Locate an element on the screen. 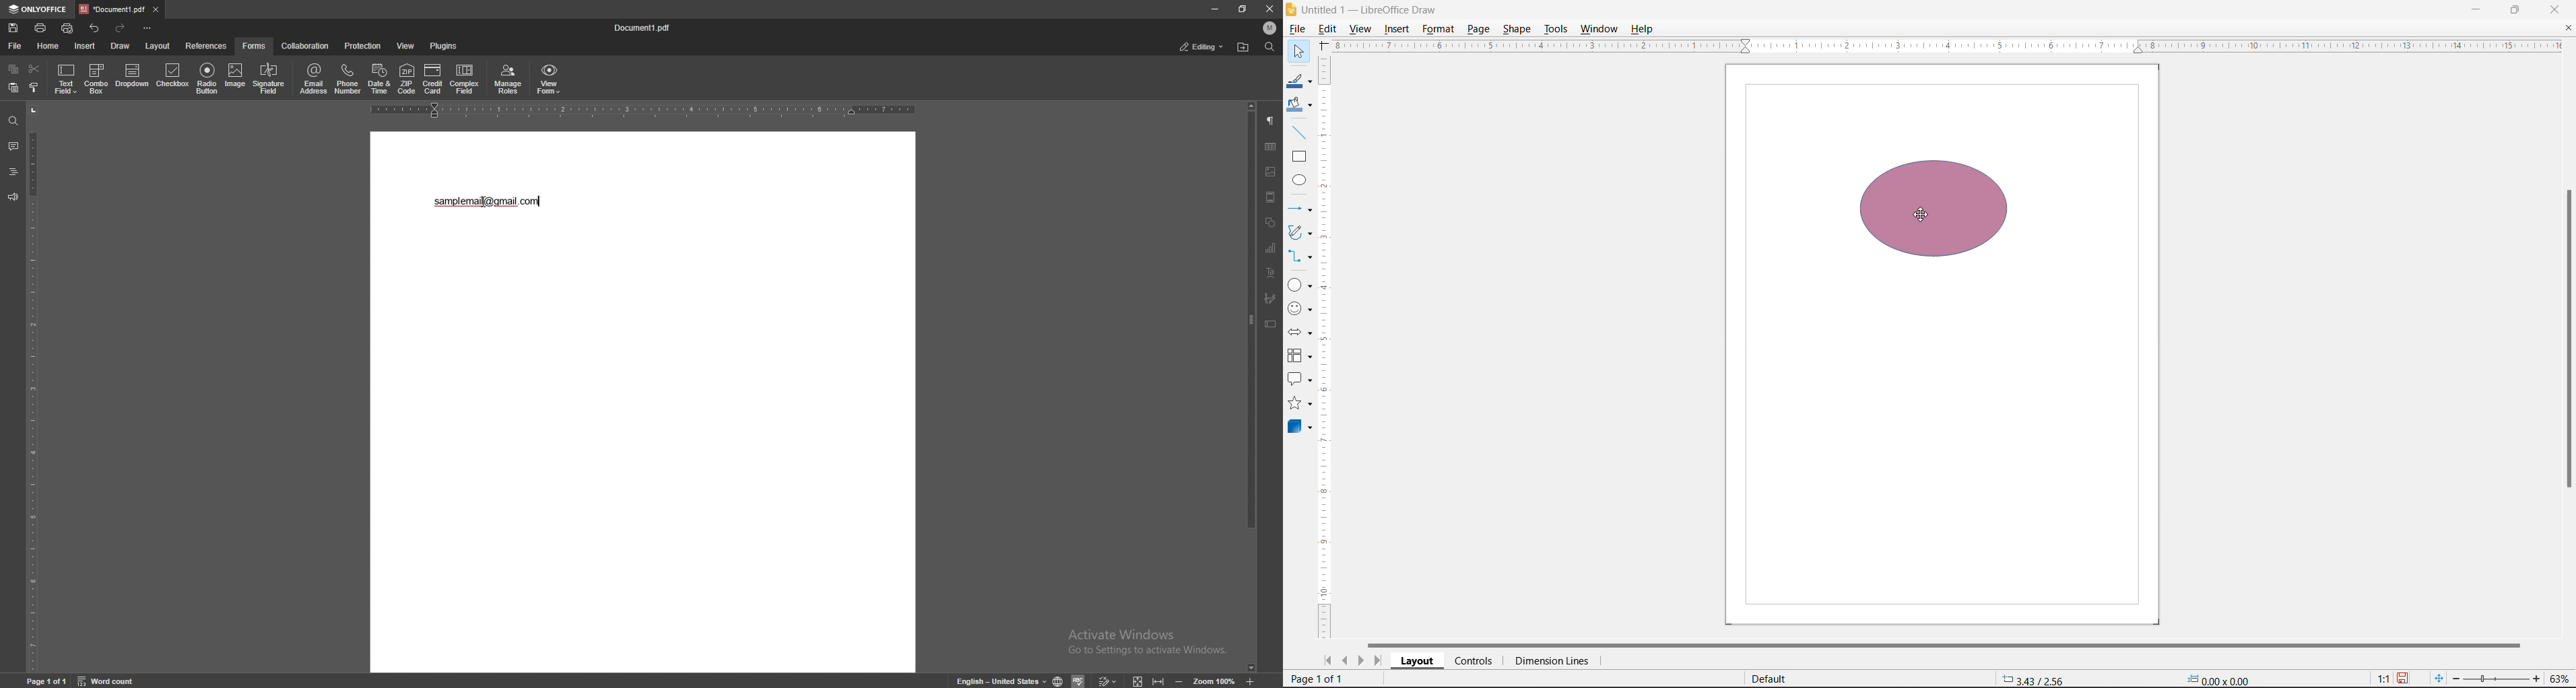 The width and height of the screenshot is (2576, 700). view is located at coordinates (406, 45).